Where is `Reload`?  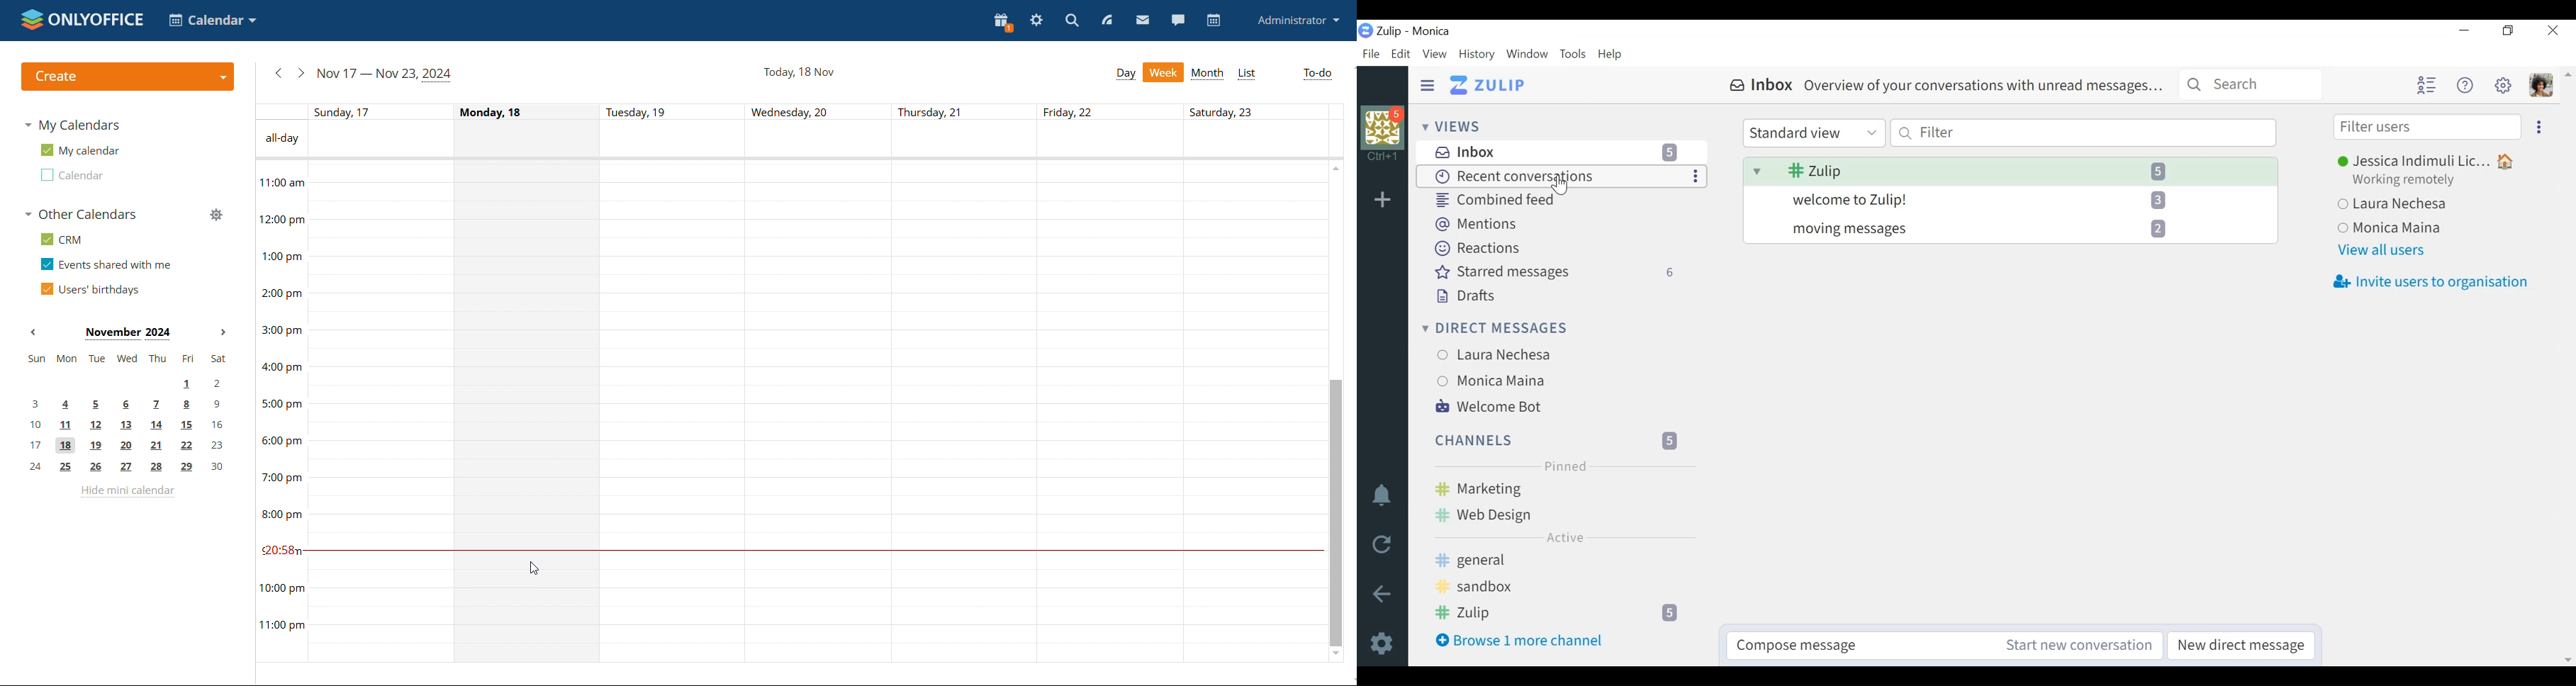 Reload is located at coordinates (1382, 544).